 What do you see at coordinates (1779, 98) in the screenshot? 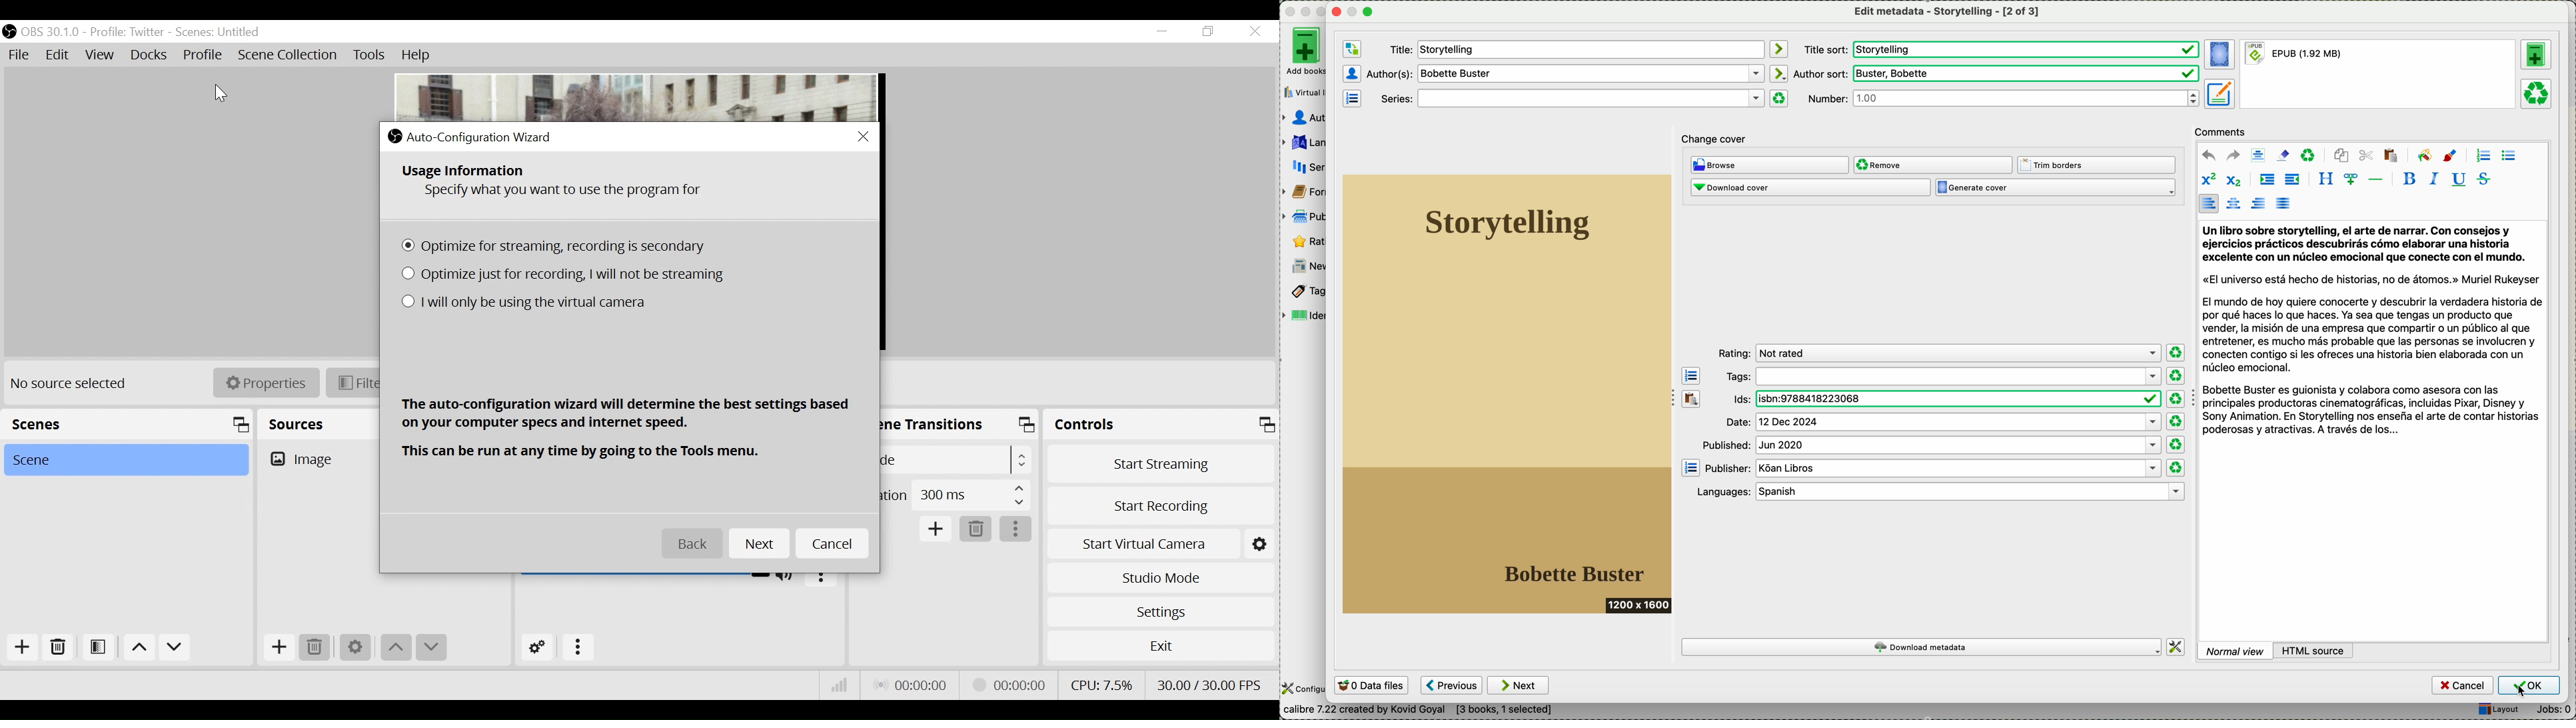
I see `clear format` at bounding box center [1779, 98].